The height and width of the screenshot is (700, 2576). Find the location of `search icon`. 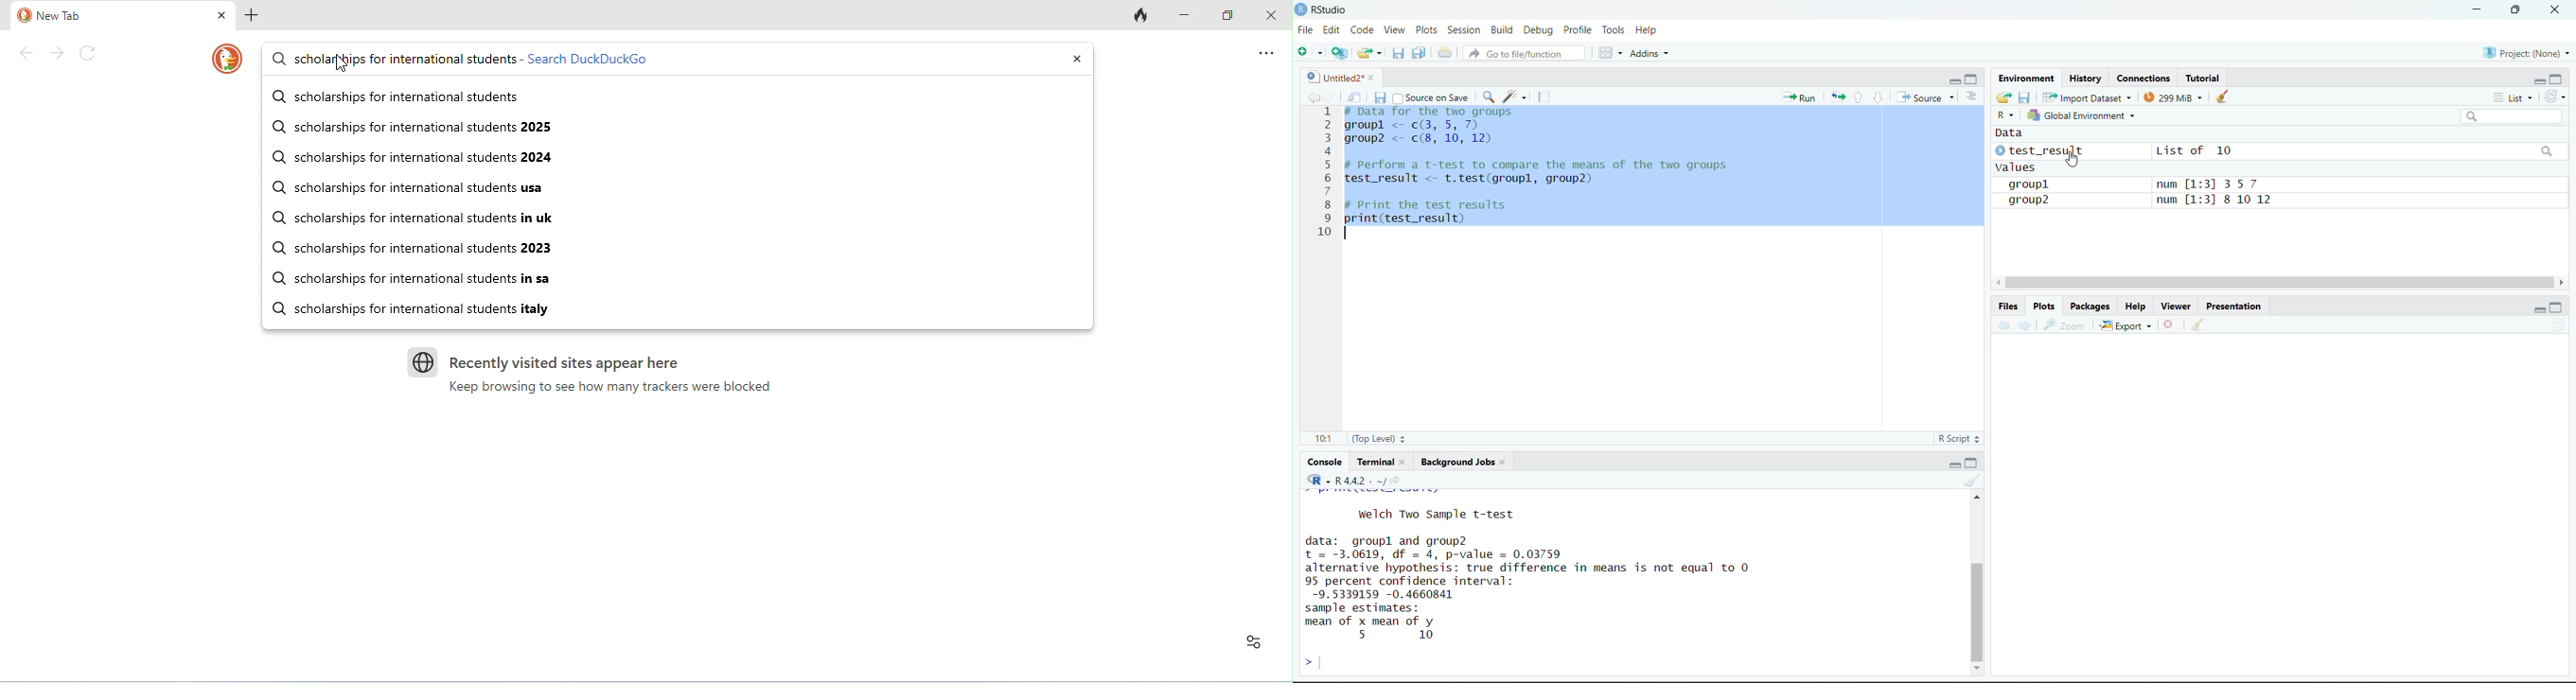

search icon is located at coordinates (276, 96).